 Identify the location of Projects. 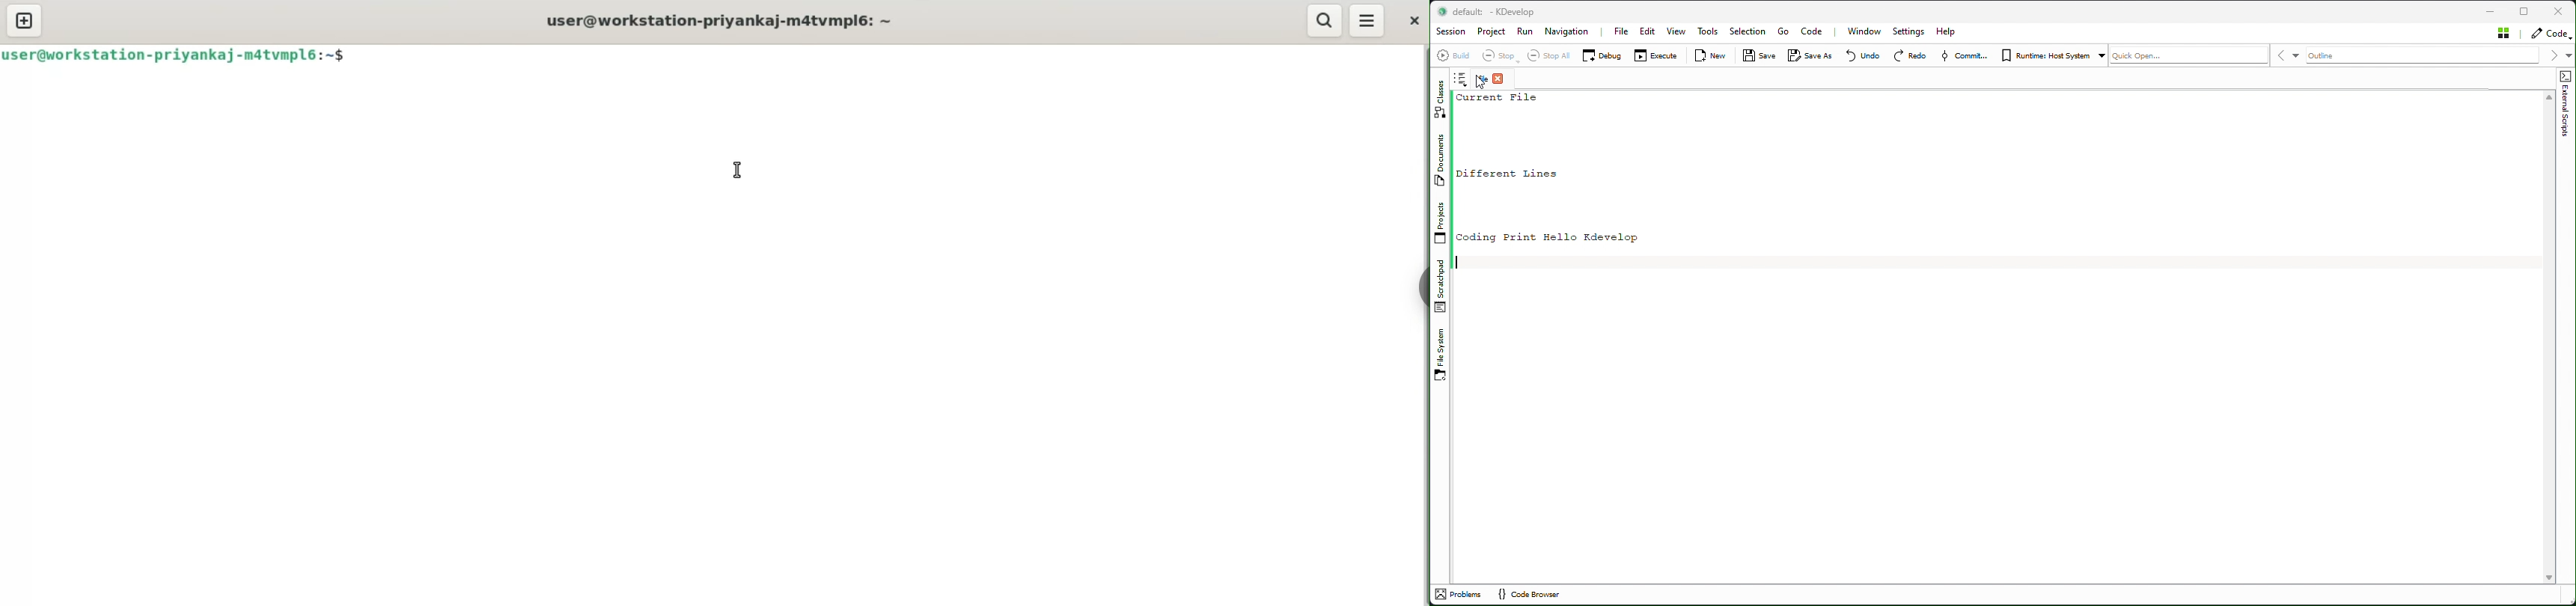
(1441, 224).